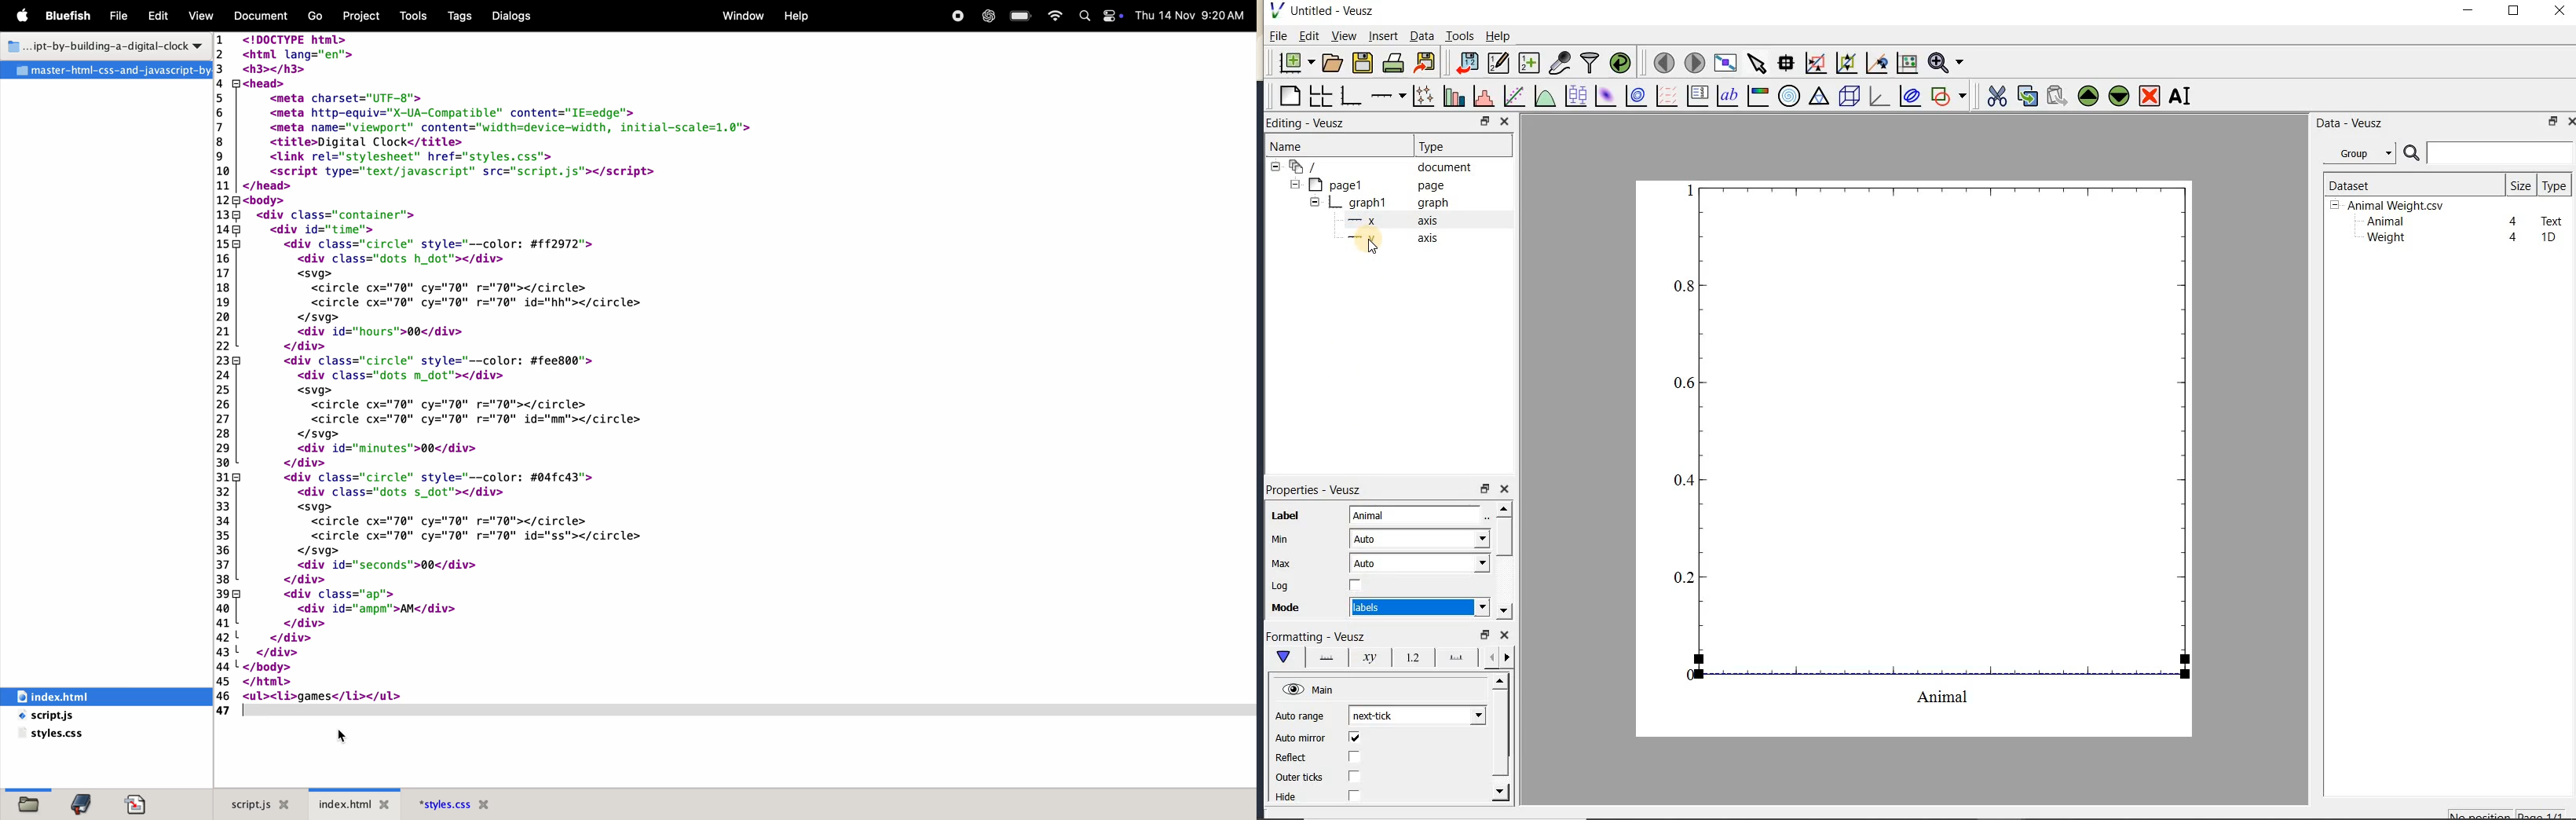 This screenshot has height=840, width=2576. Describe the element at coordinates (1785, 64) in the screenshot. I see `read data points on the graph` at that location.